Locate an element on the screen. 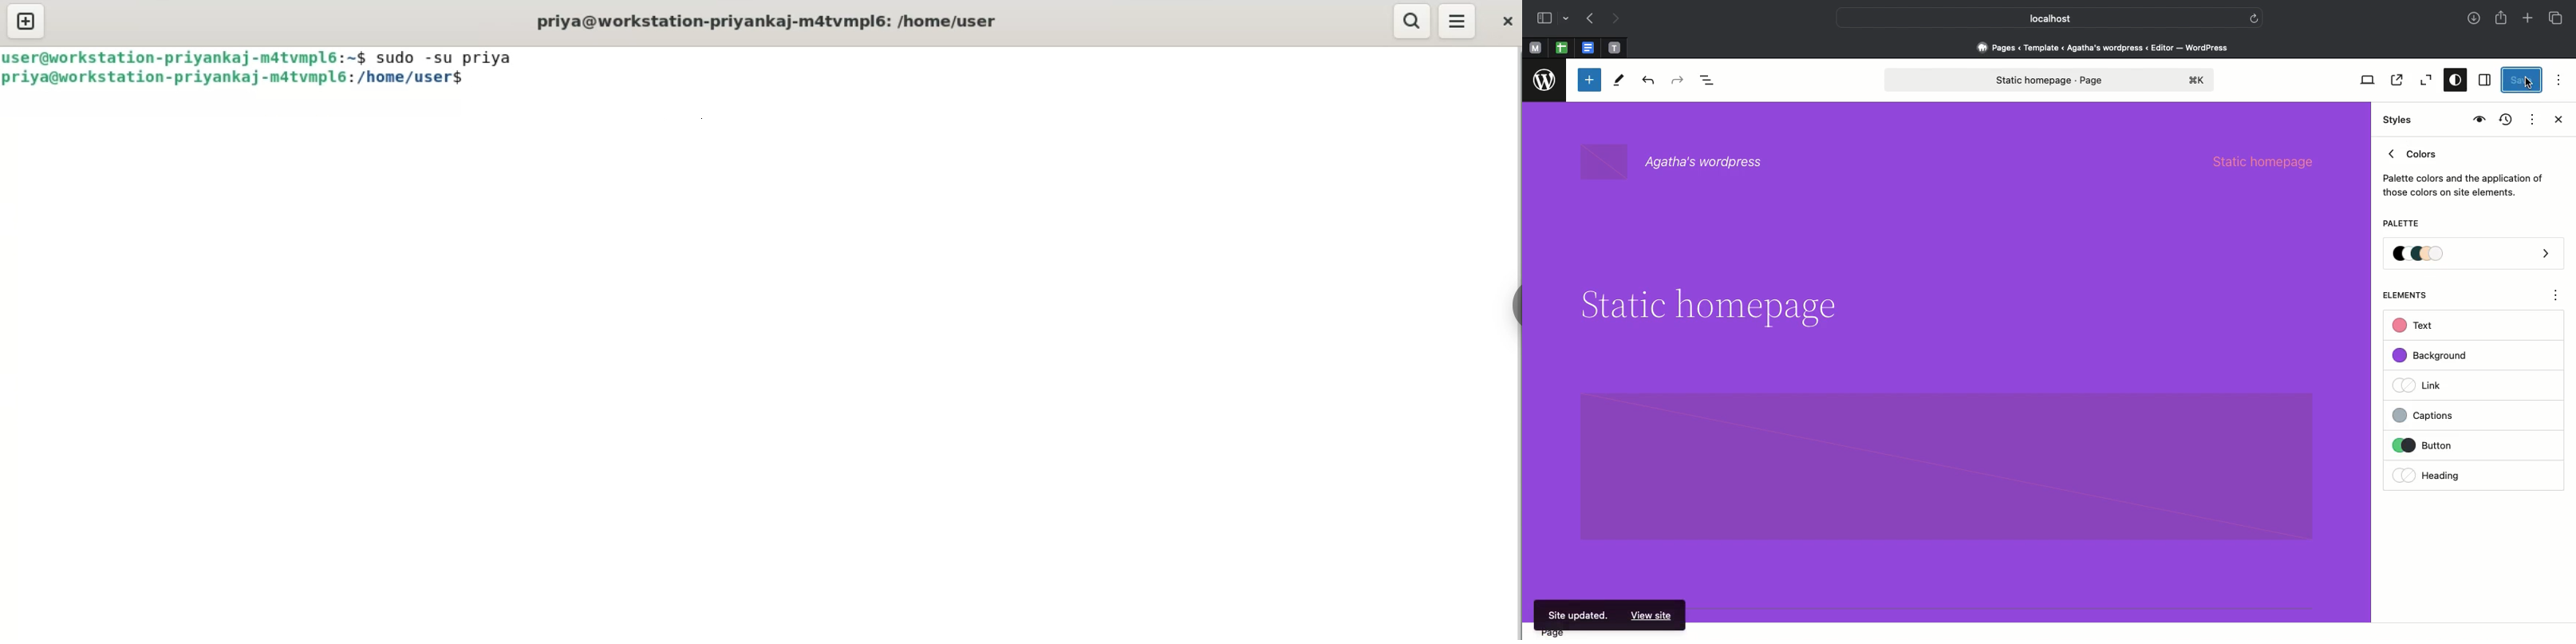 This screenshot has height=644, width=2576. close is located at coordinates (1508, 23).